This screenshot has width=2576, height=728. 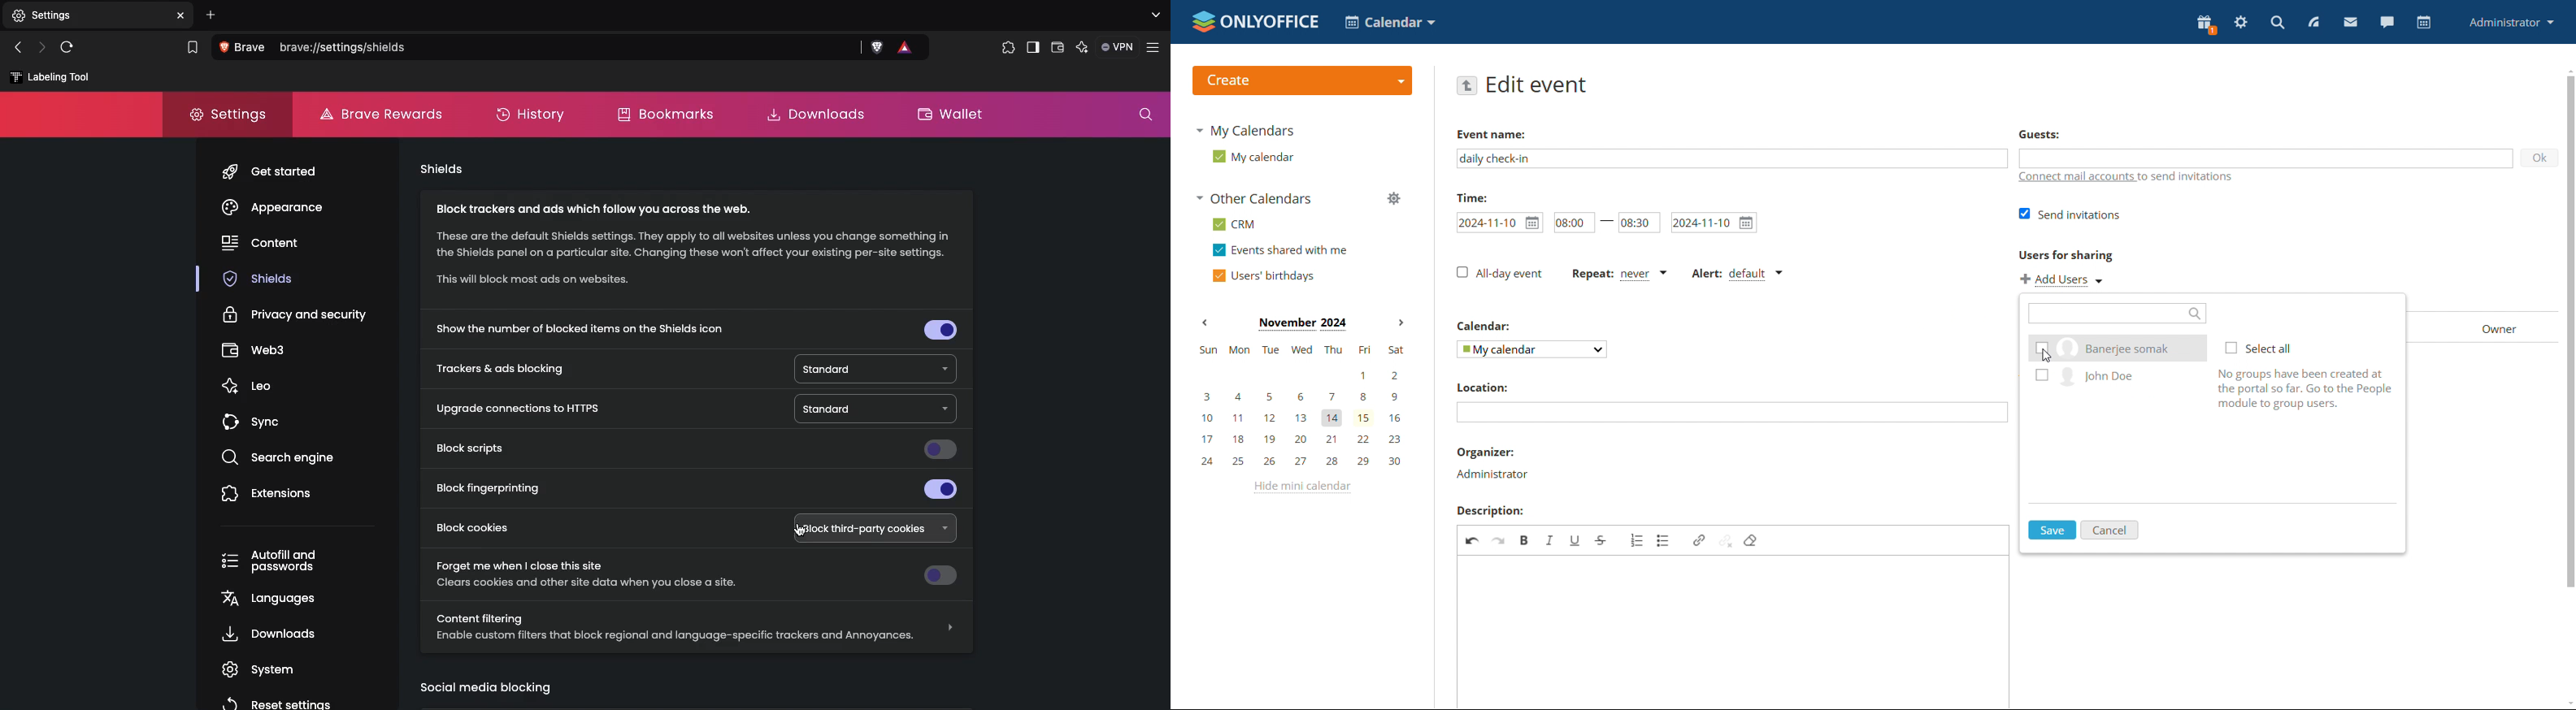 I want to click on save, so click(x=2054, y=529).